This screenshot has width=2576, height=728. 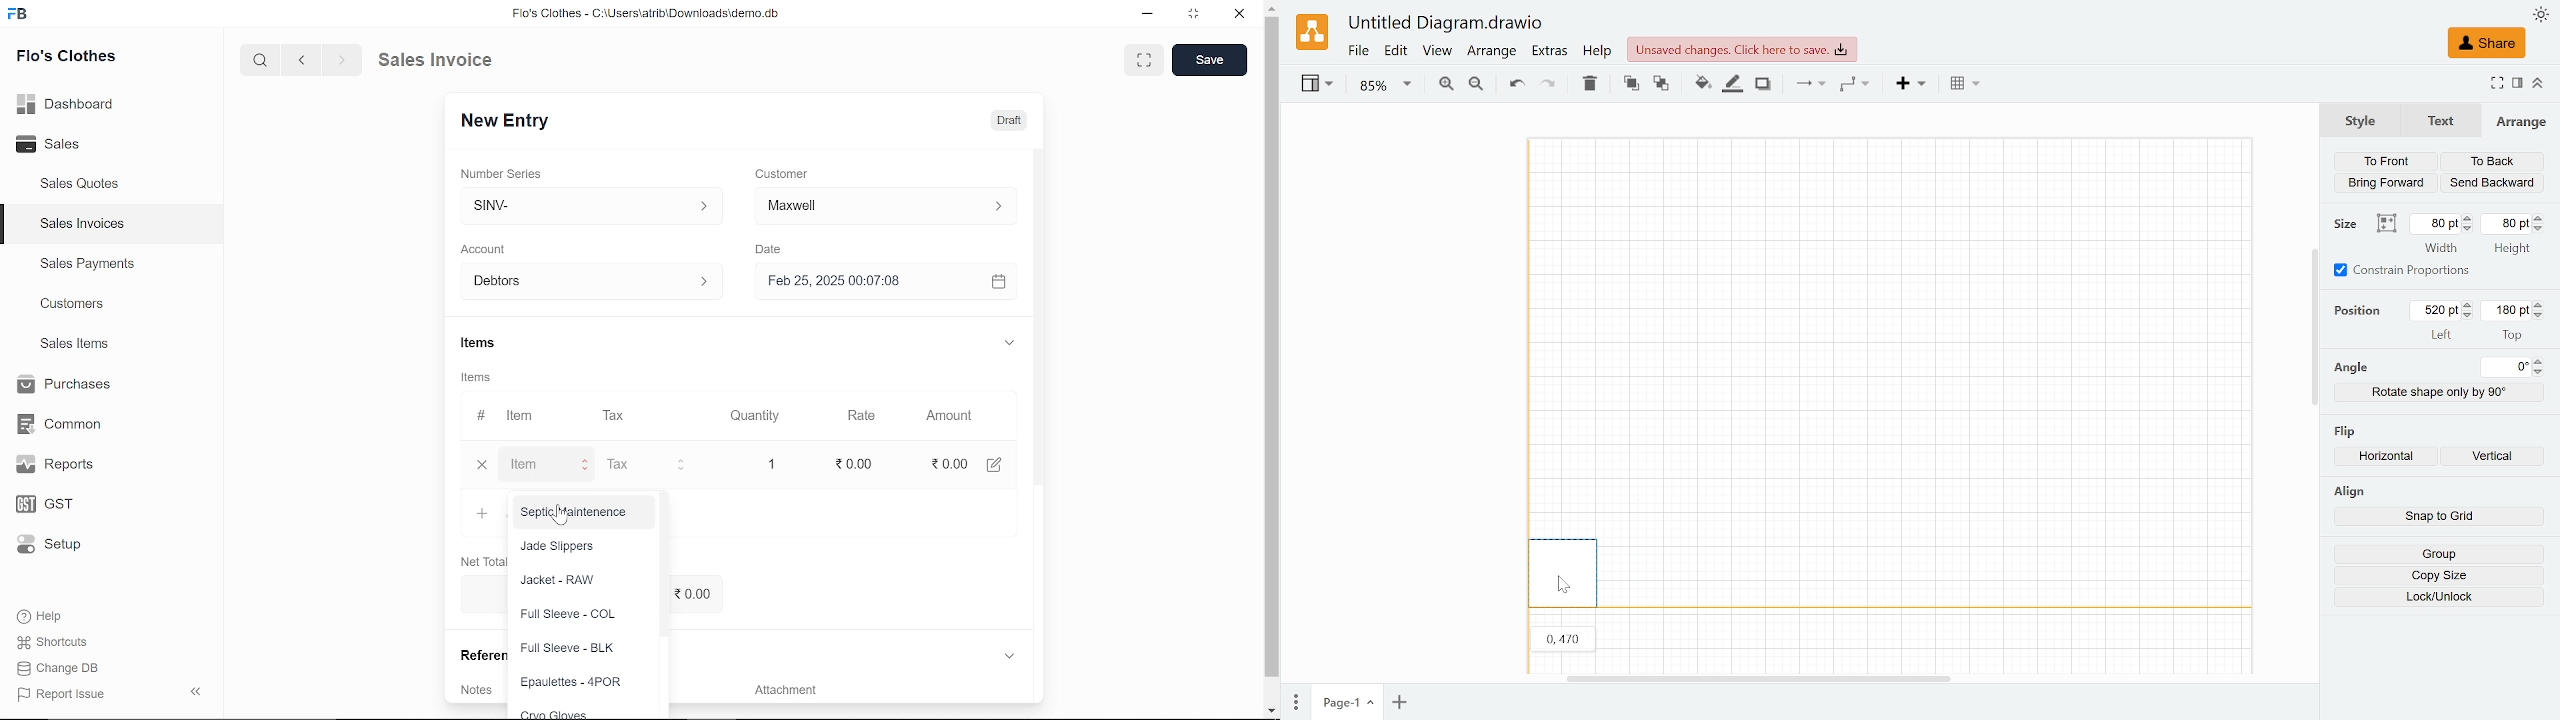 What do you see at coordinates (2360, 119) in the screenshot?
I see `Style` at bounding box center [2360, 119].